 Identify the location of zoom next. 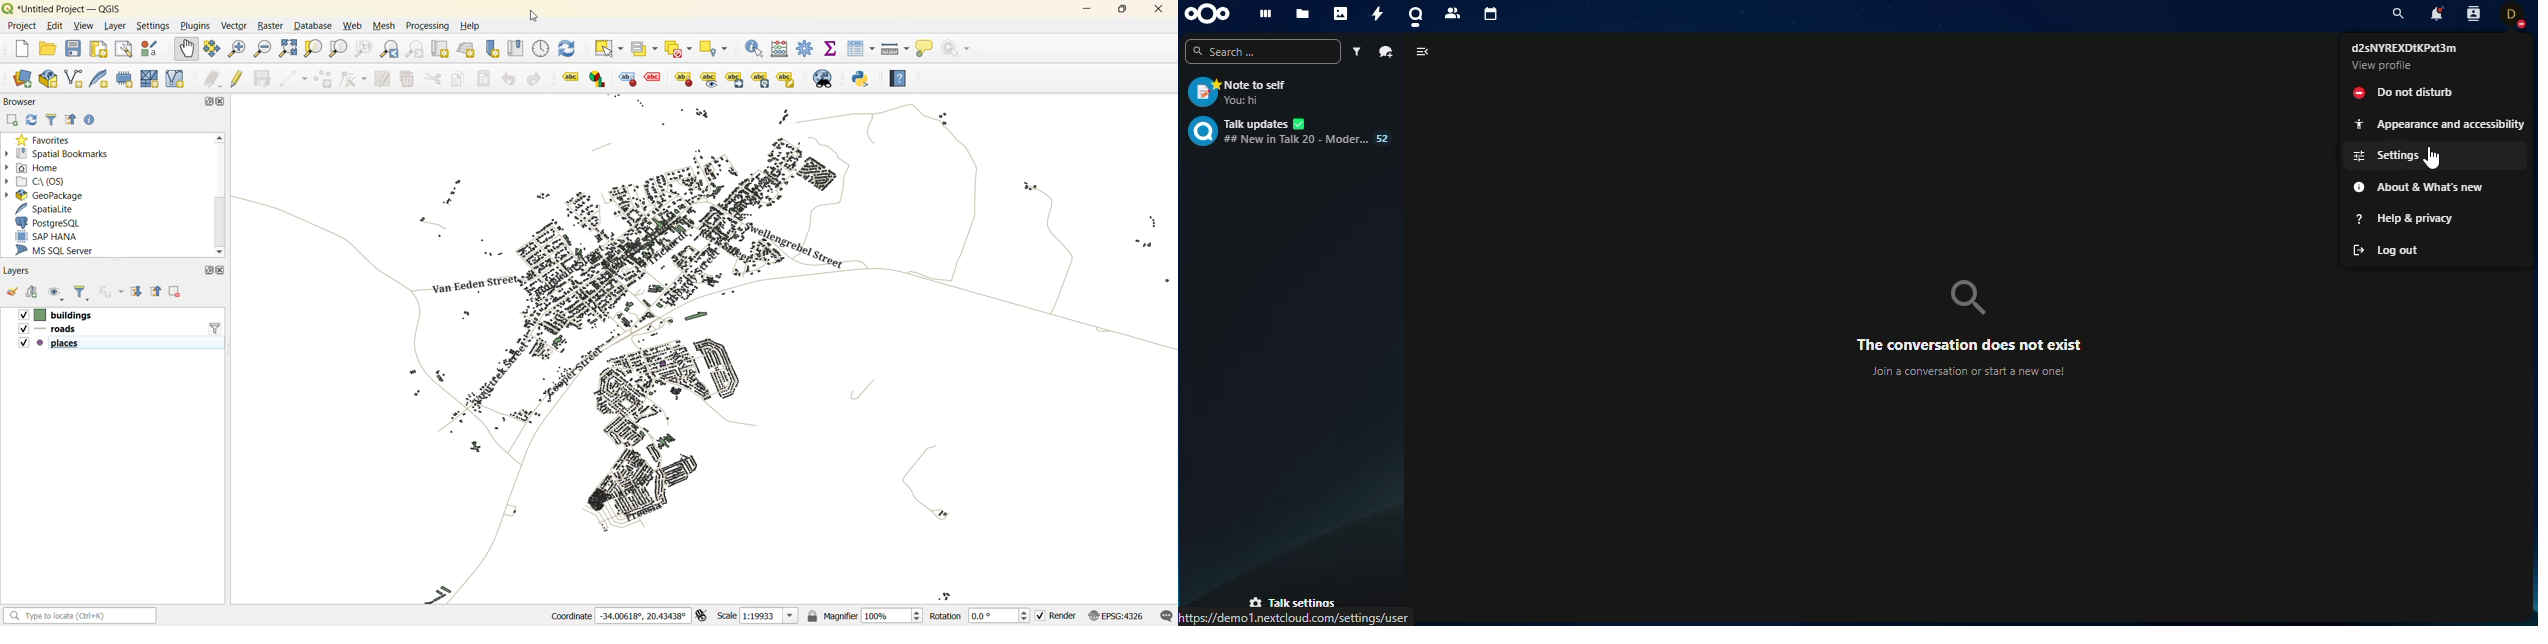
(415, 50).